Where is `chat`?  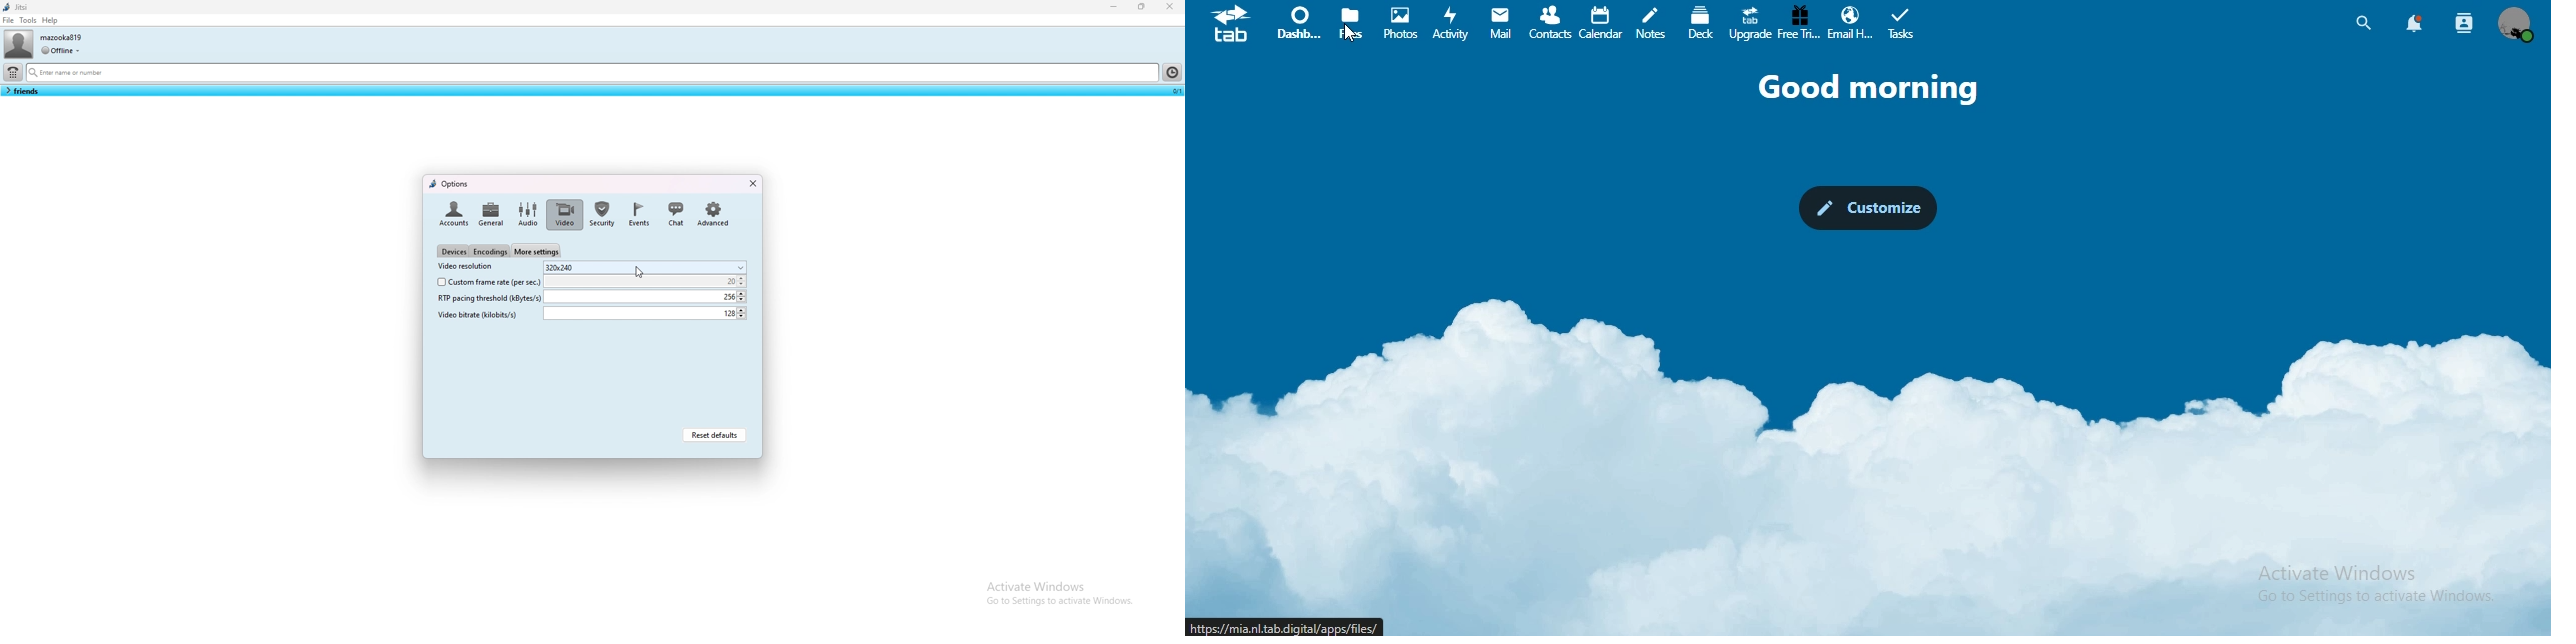 chat is located at coordinates (676, 212).